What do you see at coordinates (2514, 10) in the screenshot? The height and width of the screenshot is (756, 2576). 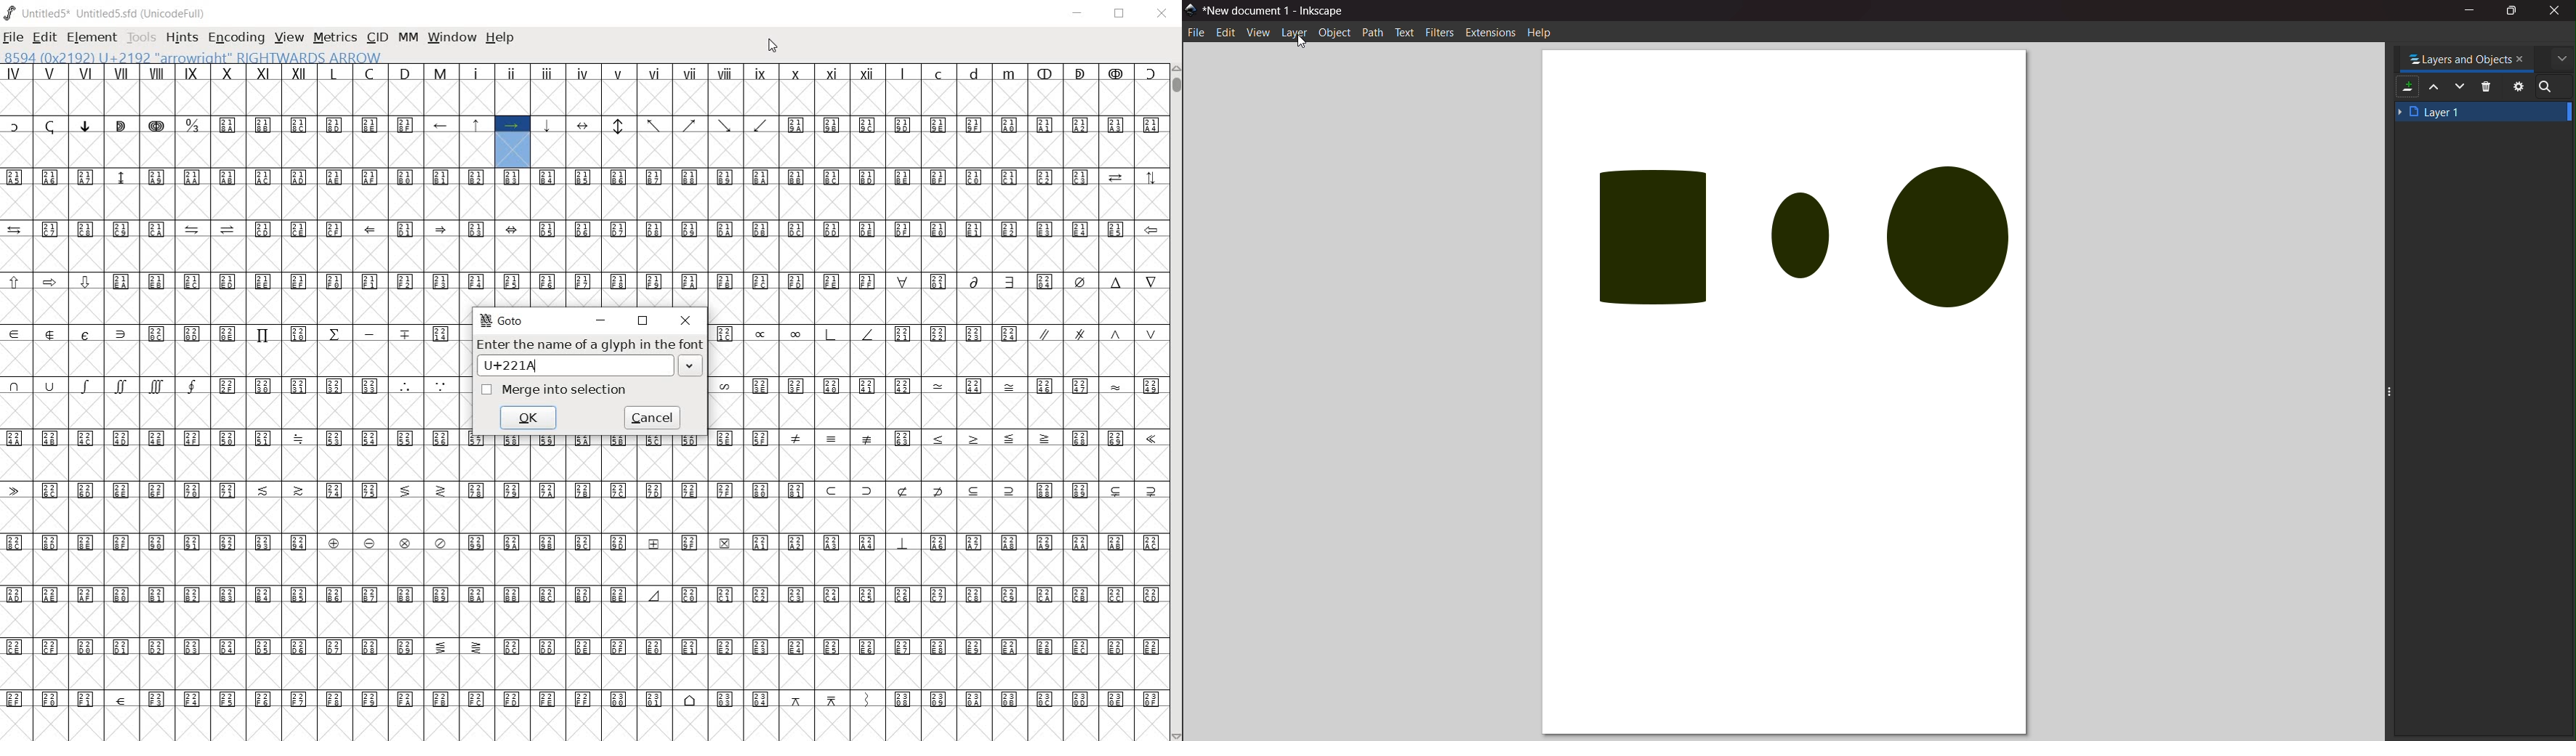 I see `maximize` at bounding box center [2514, 10].